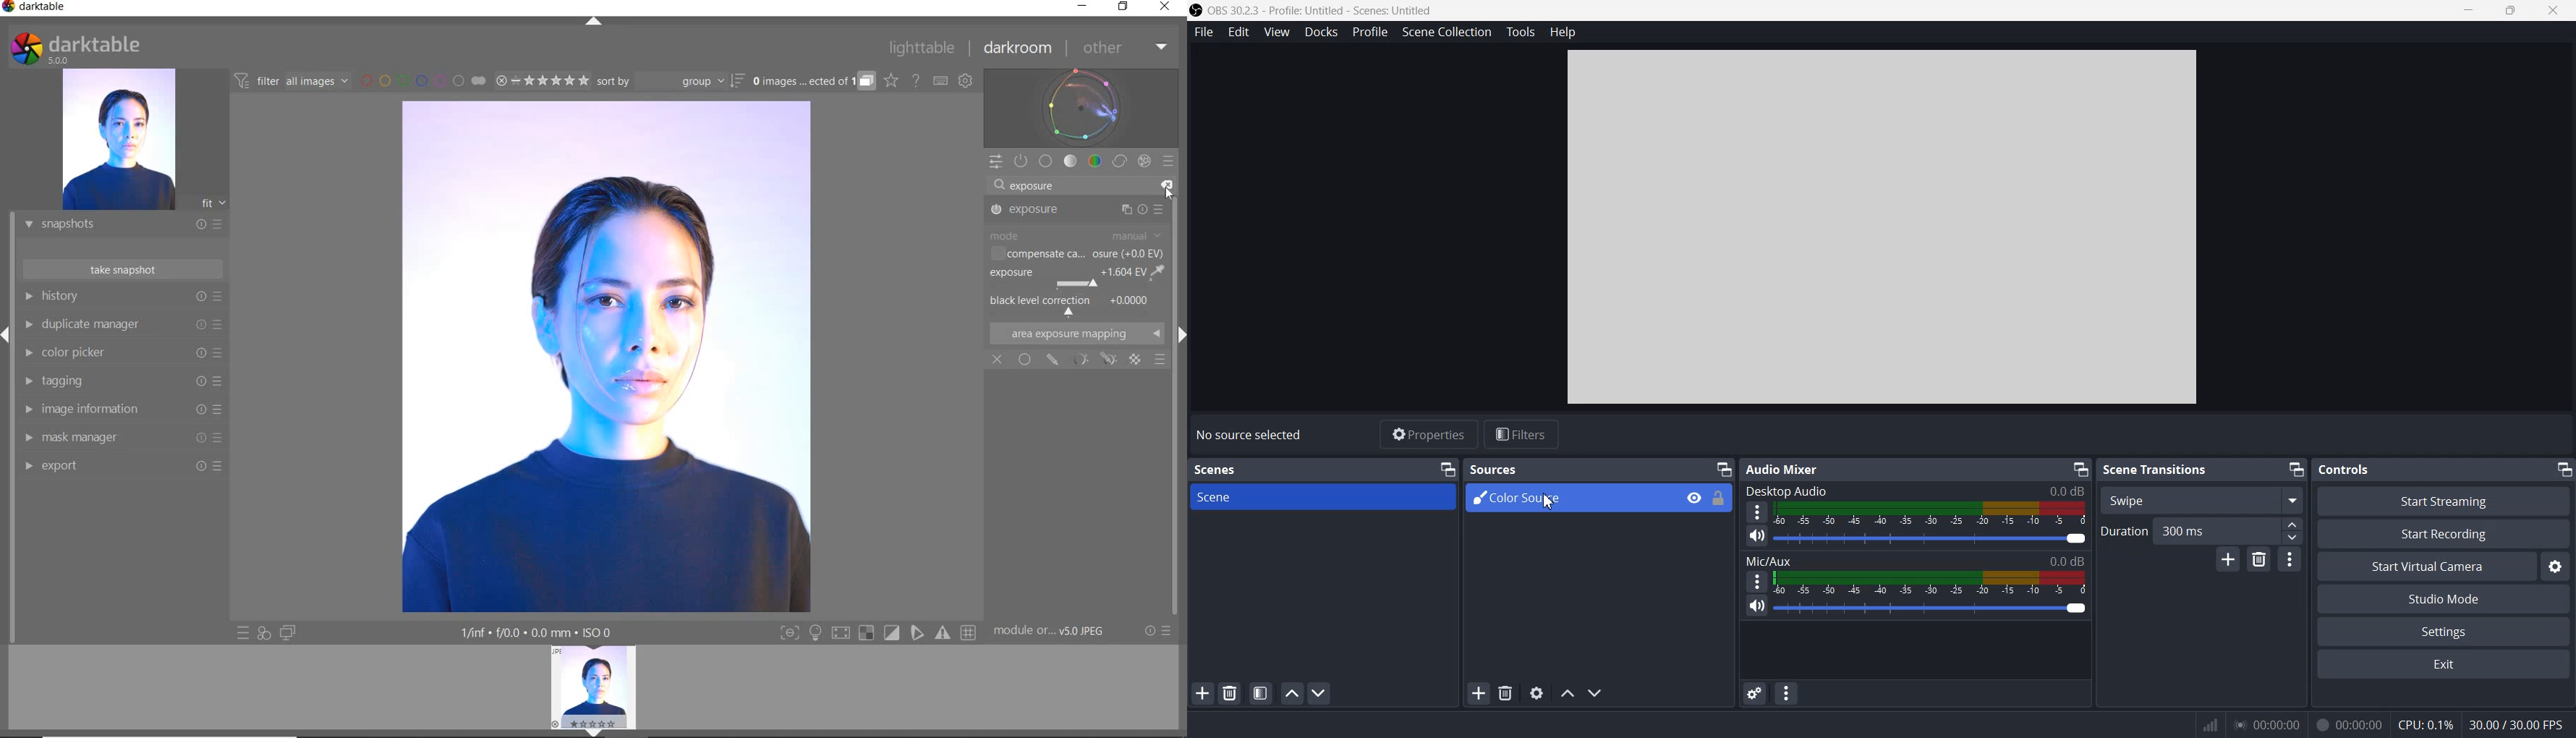 The height and width of the screenshot is (756, 2576). I want to click on COLOR, so click(1095, 160).